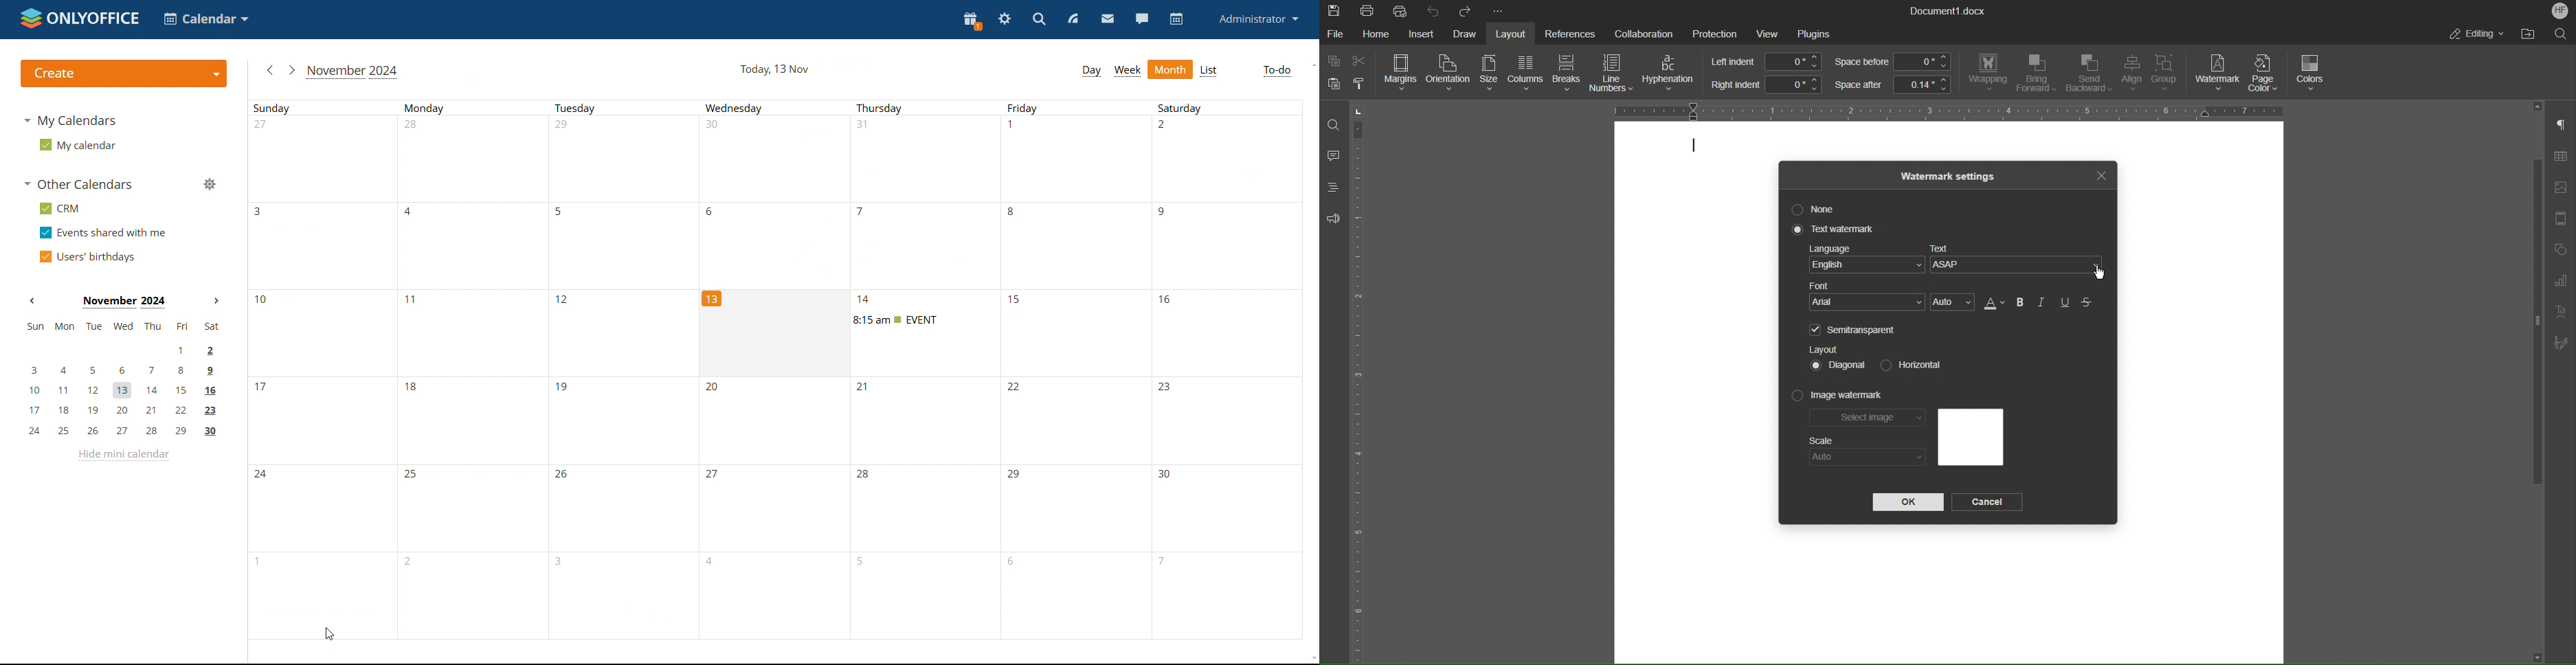 The width and height of the screenshot is (2576, 672). What do you see at coordinates (2019, 262) in the screenshot?
I see `Text` at bounding box center [2019, 262].